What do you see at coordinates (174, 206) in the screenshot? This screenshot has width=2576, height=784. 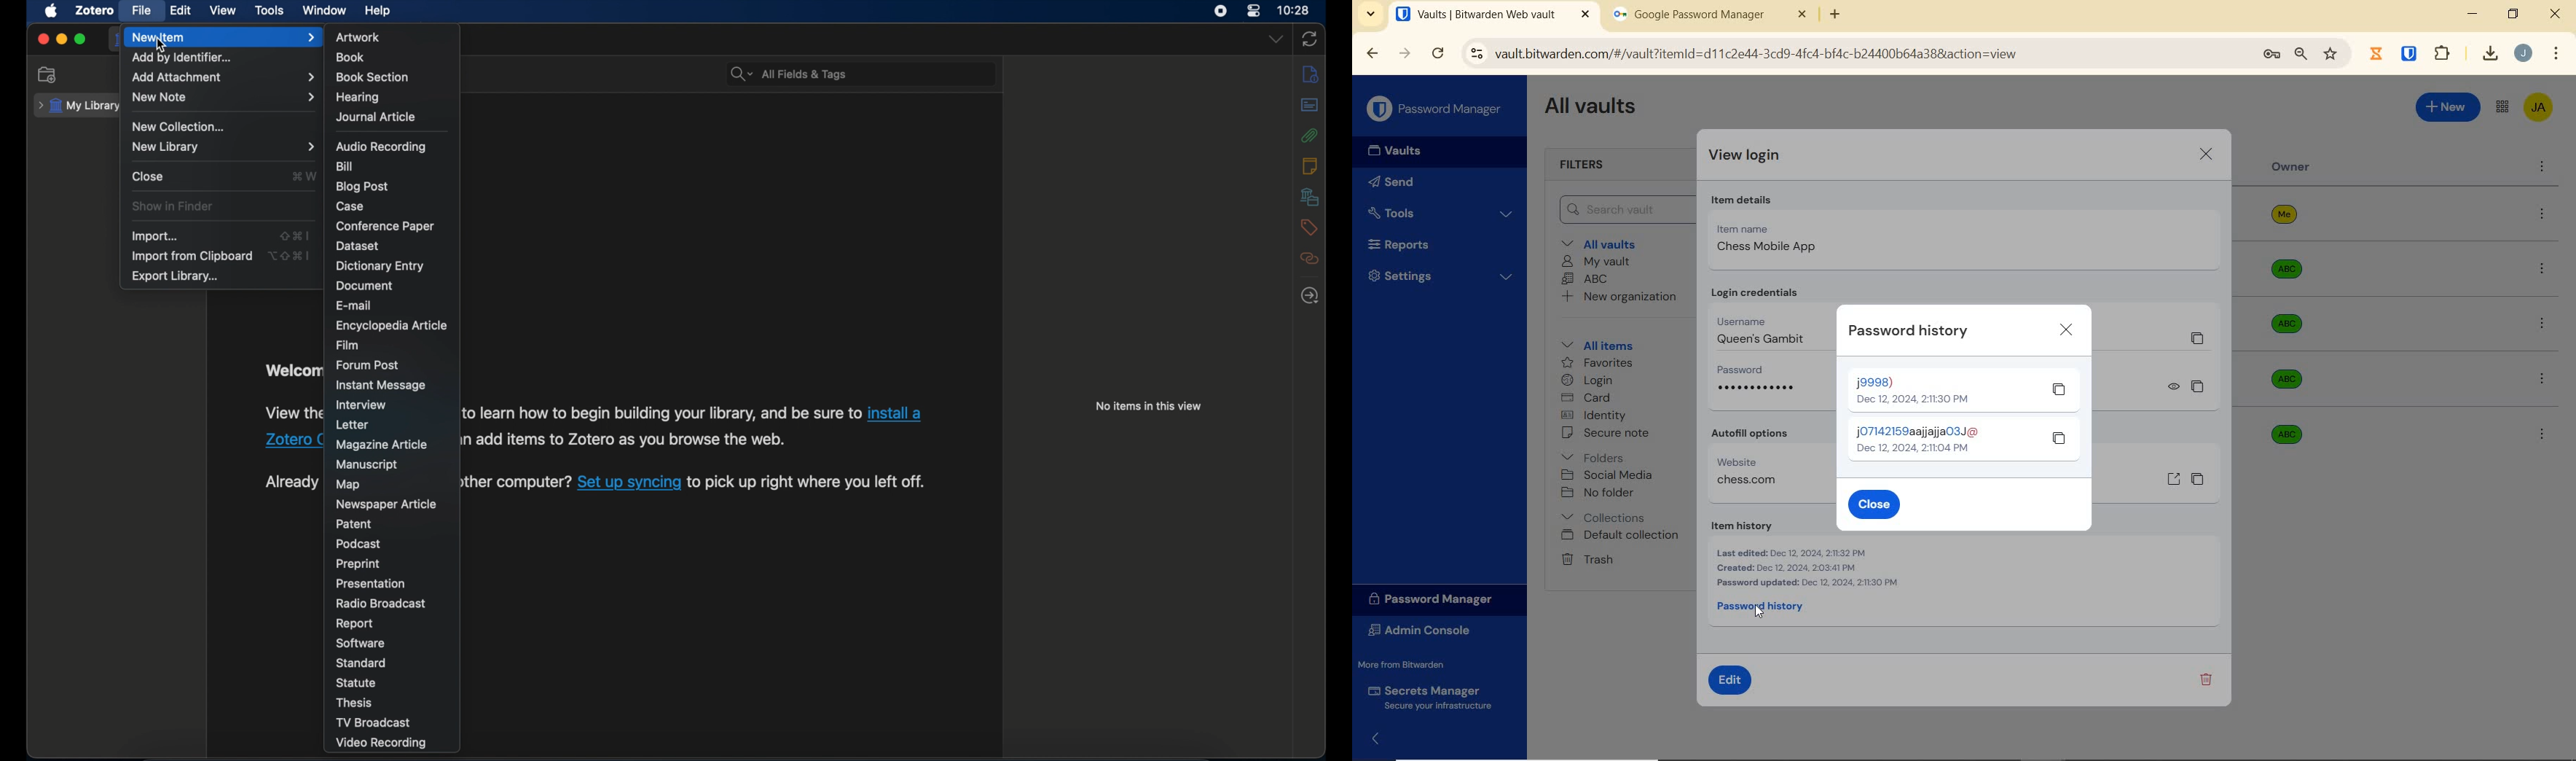 I see `show in finder` at bounding box center [174, 206].